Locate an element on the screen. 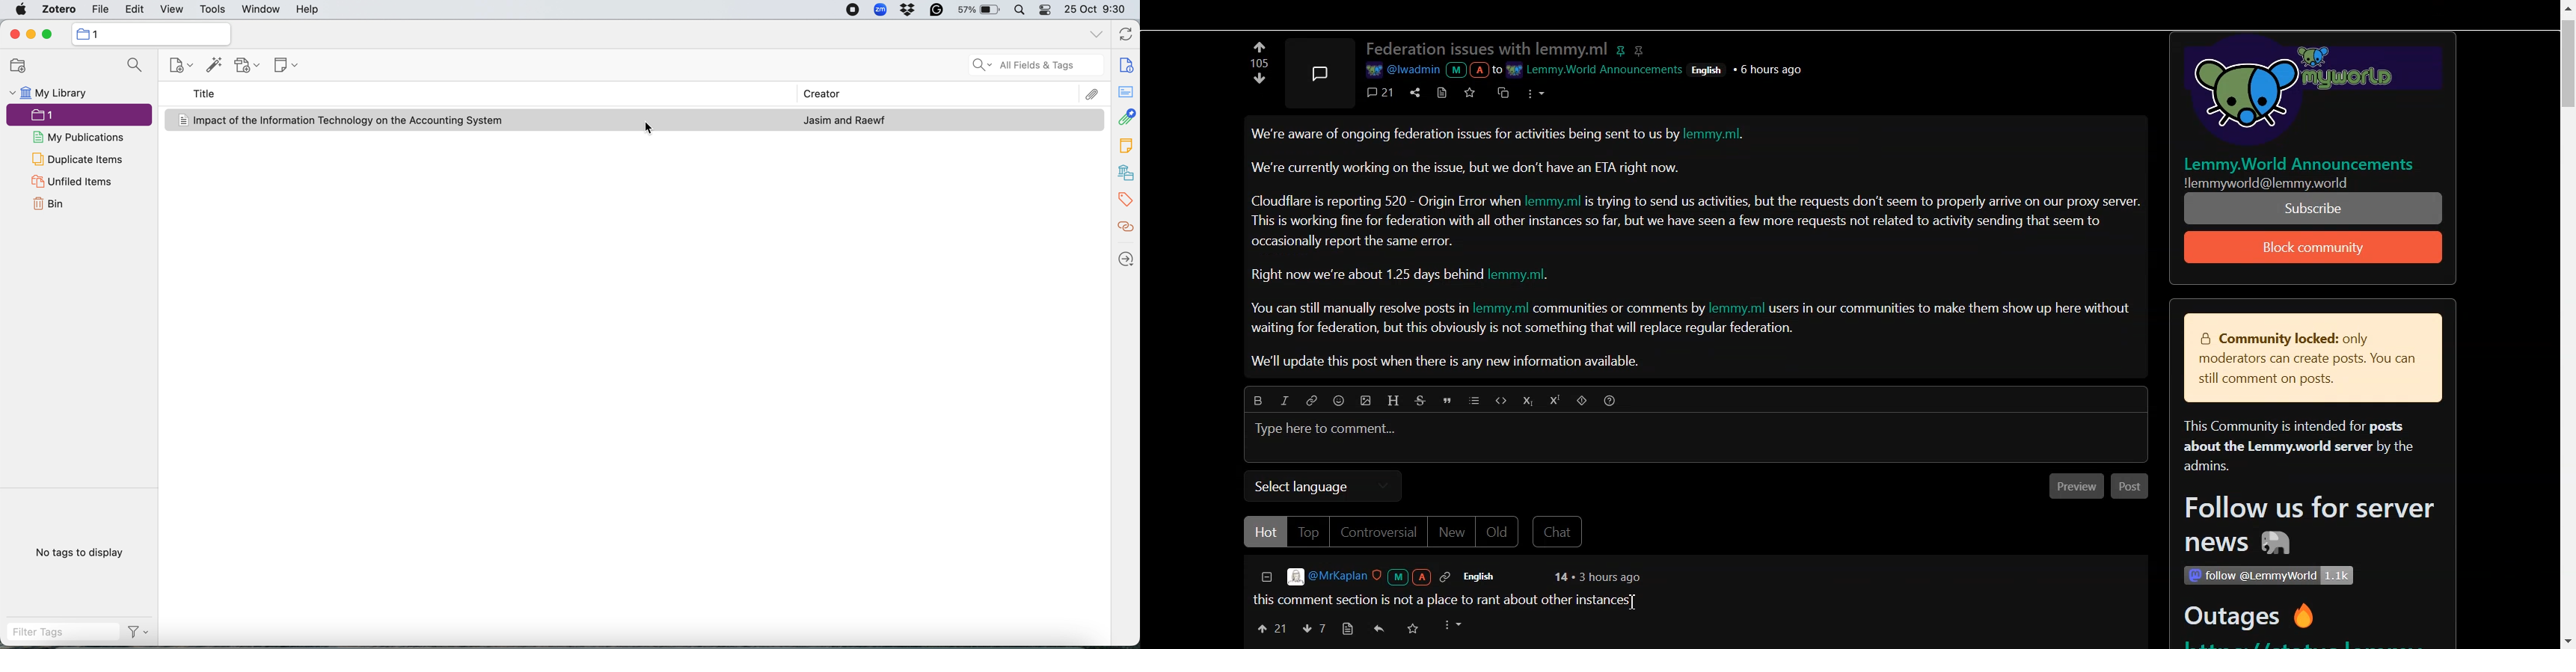 The width and height of the screenshot is (2576, 672). view is located at coordinates (171, 9).